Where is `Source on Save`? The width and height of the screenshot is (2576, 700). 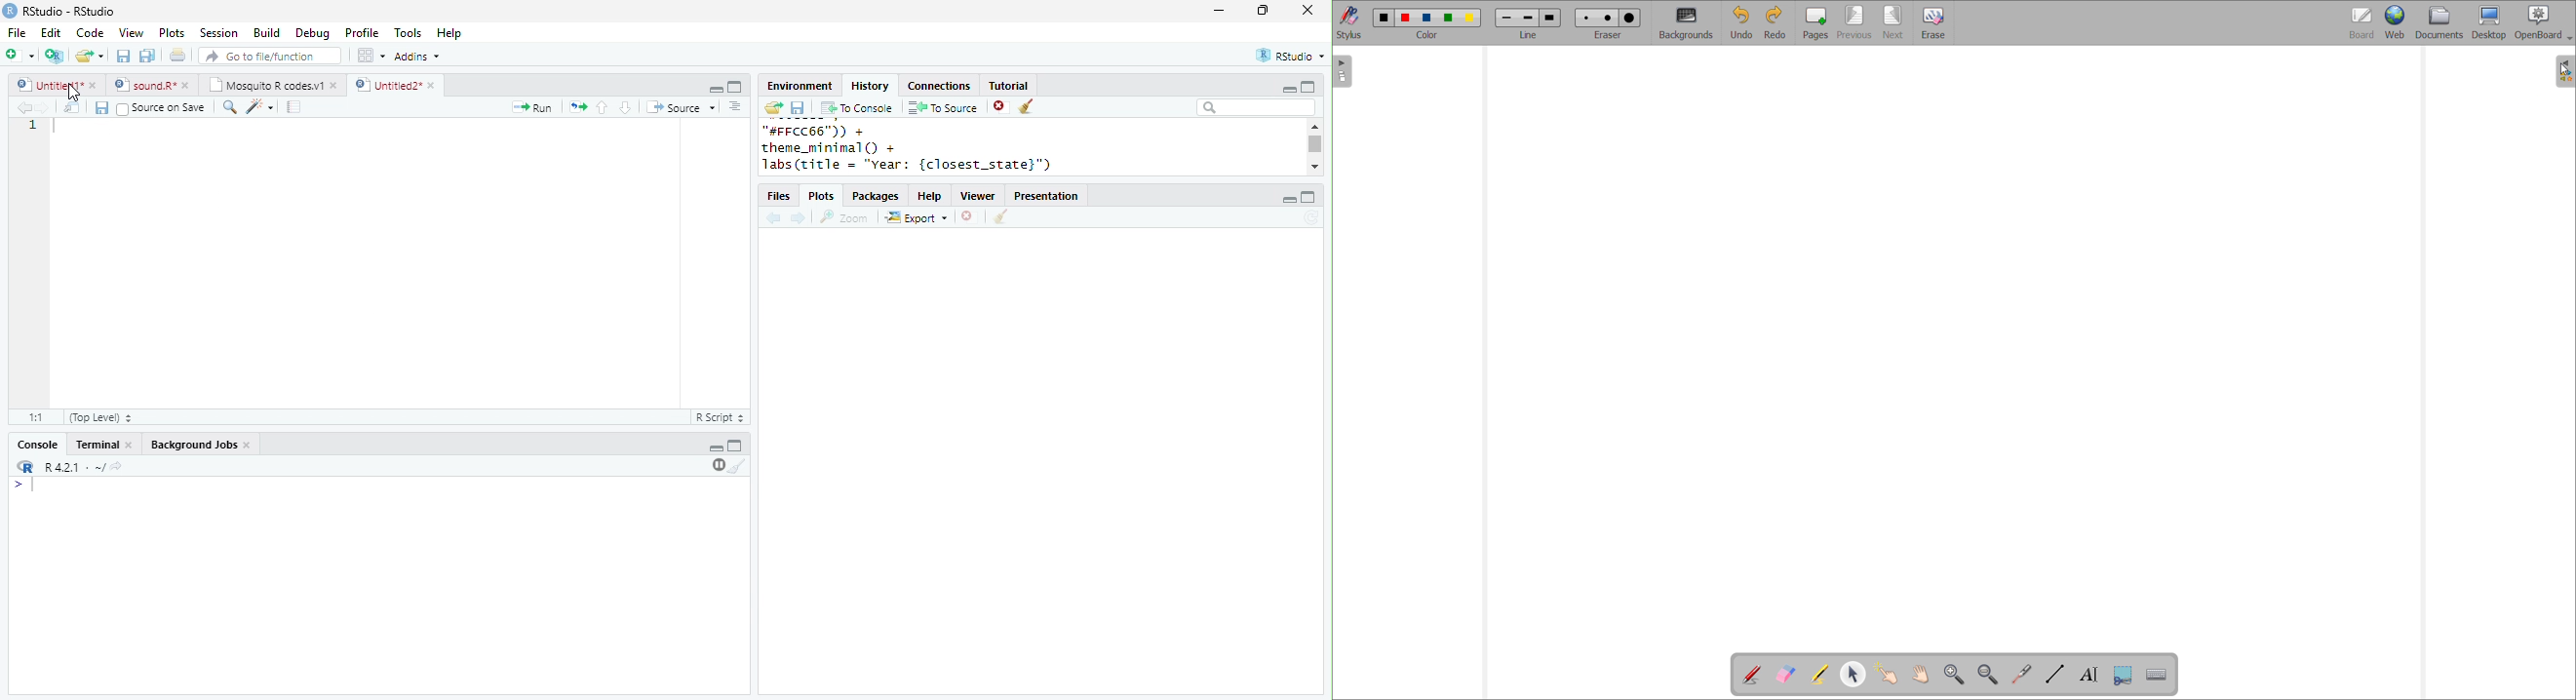 Source on Save is located at coordinates (160, 108).